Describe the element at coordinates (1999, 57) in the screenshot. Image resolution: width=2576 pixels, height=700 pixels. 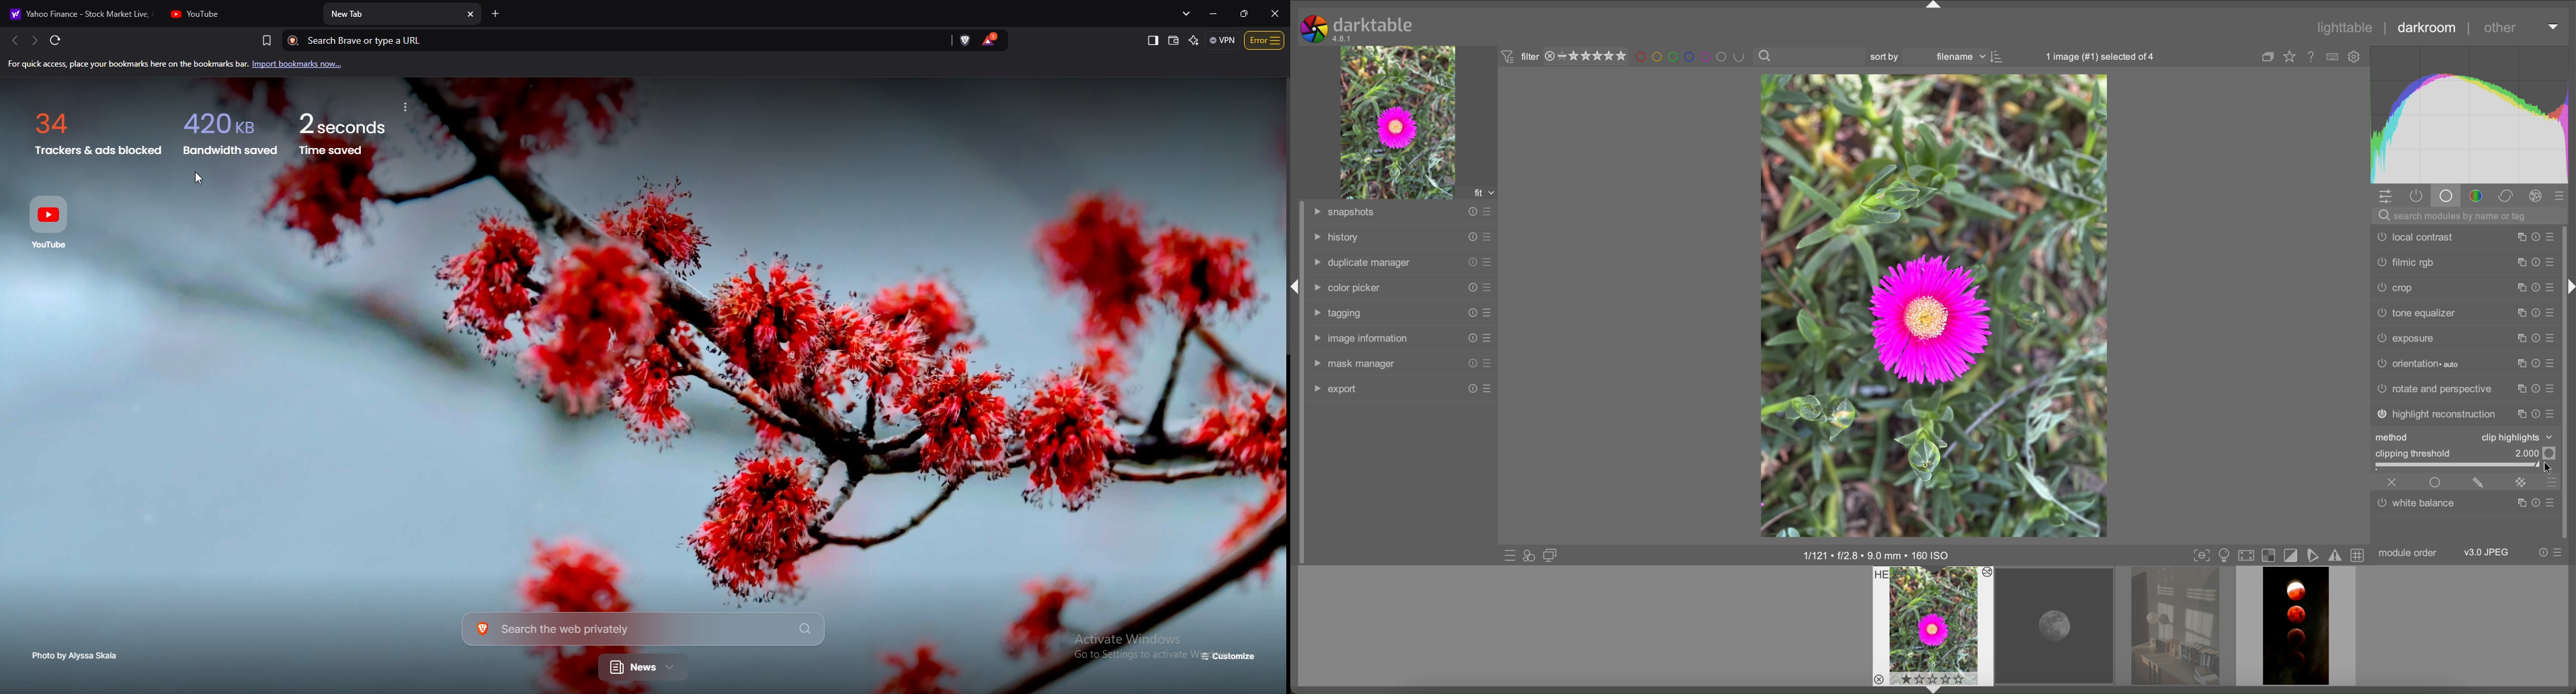
I see `icon` at that location.